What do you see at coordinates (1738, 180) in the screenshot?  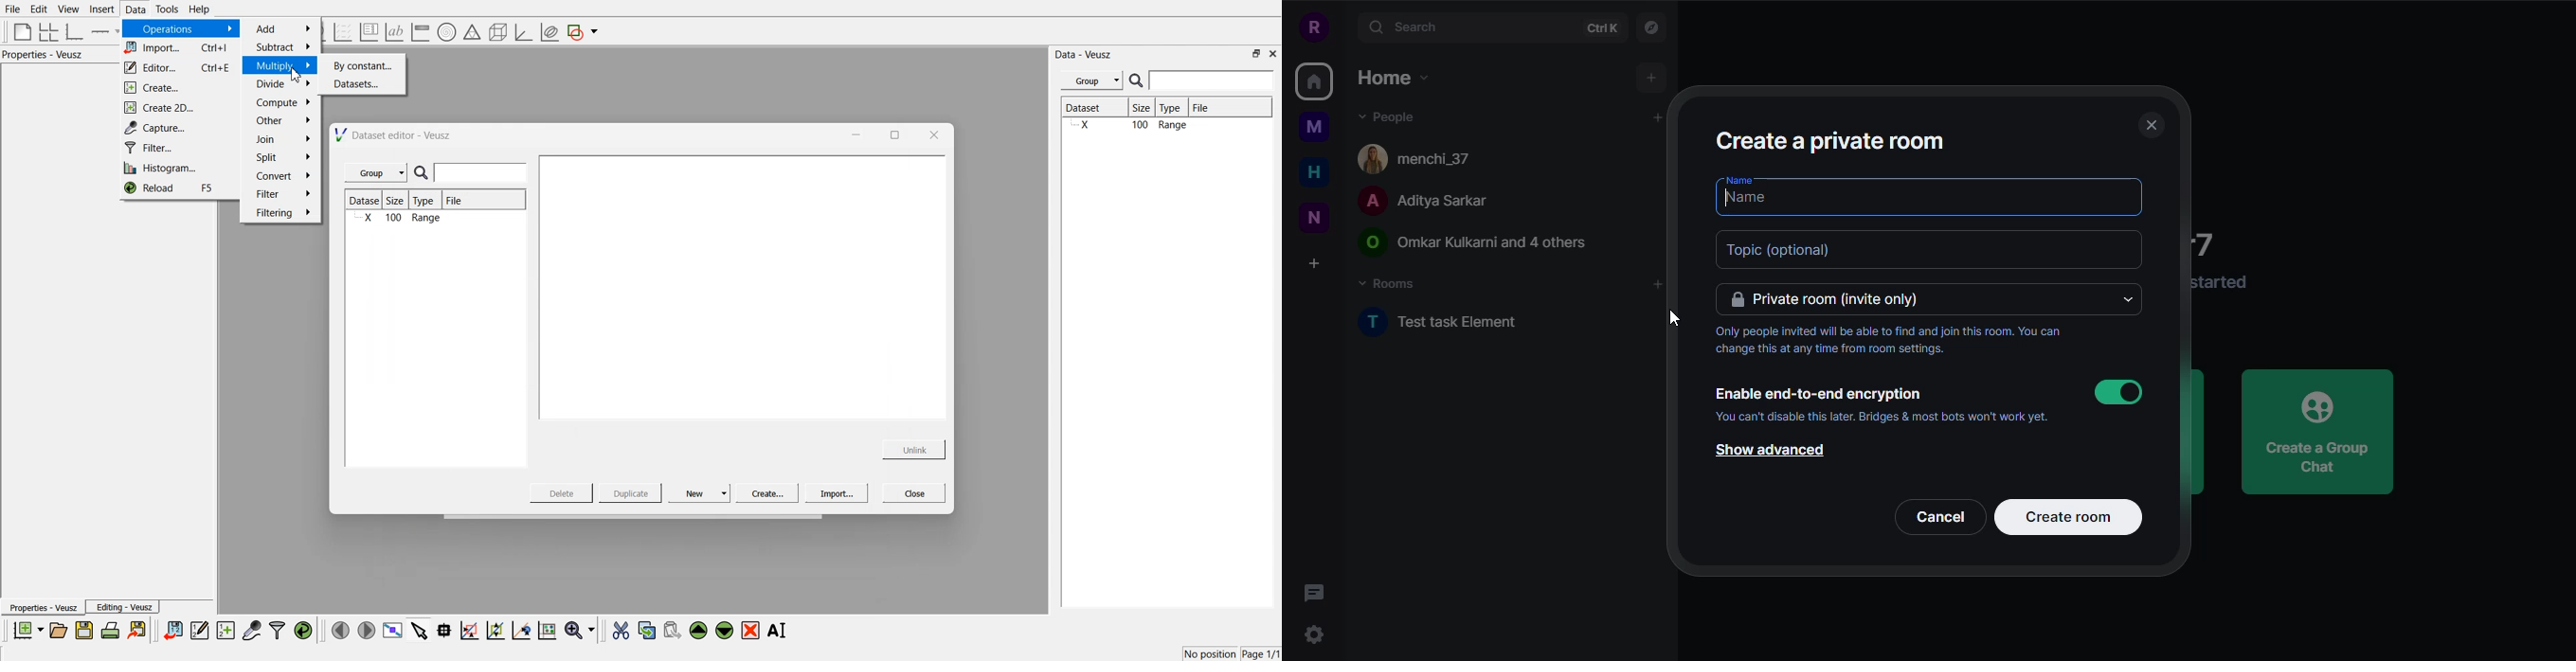 I see `name` at bounding box center [1738, 180].